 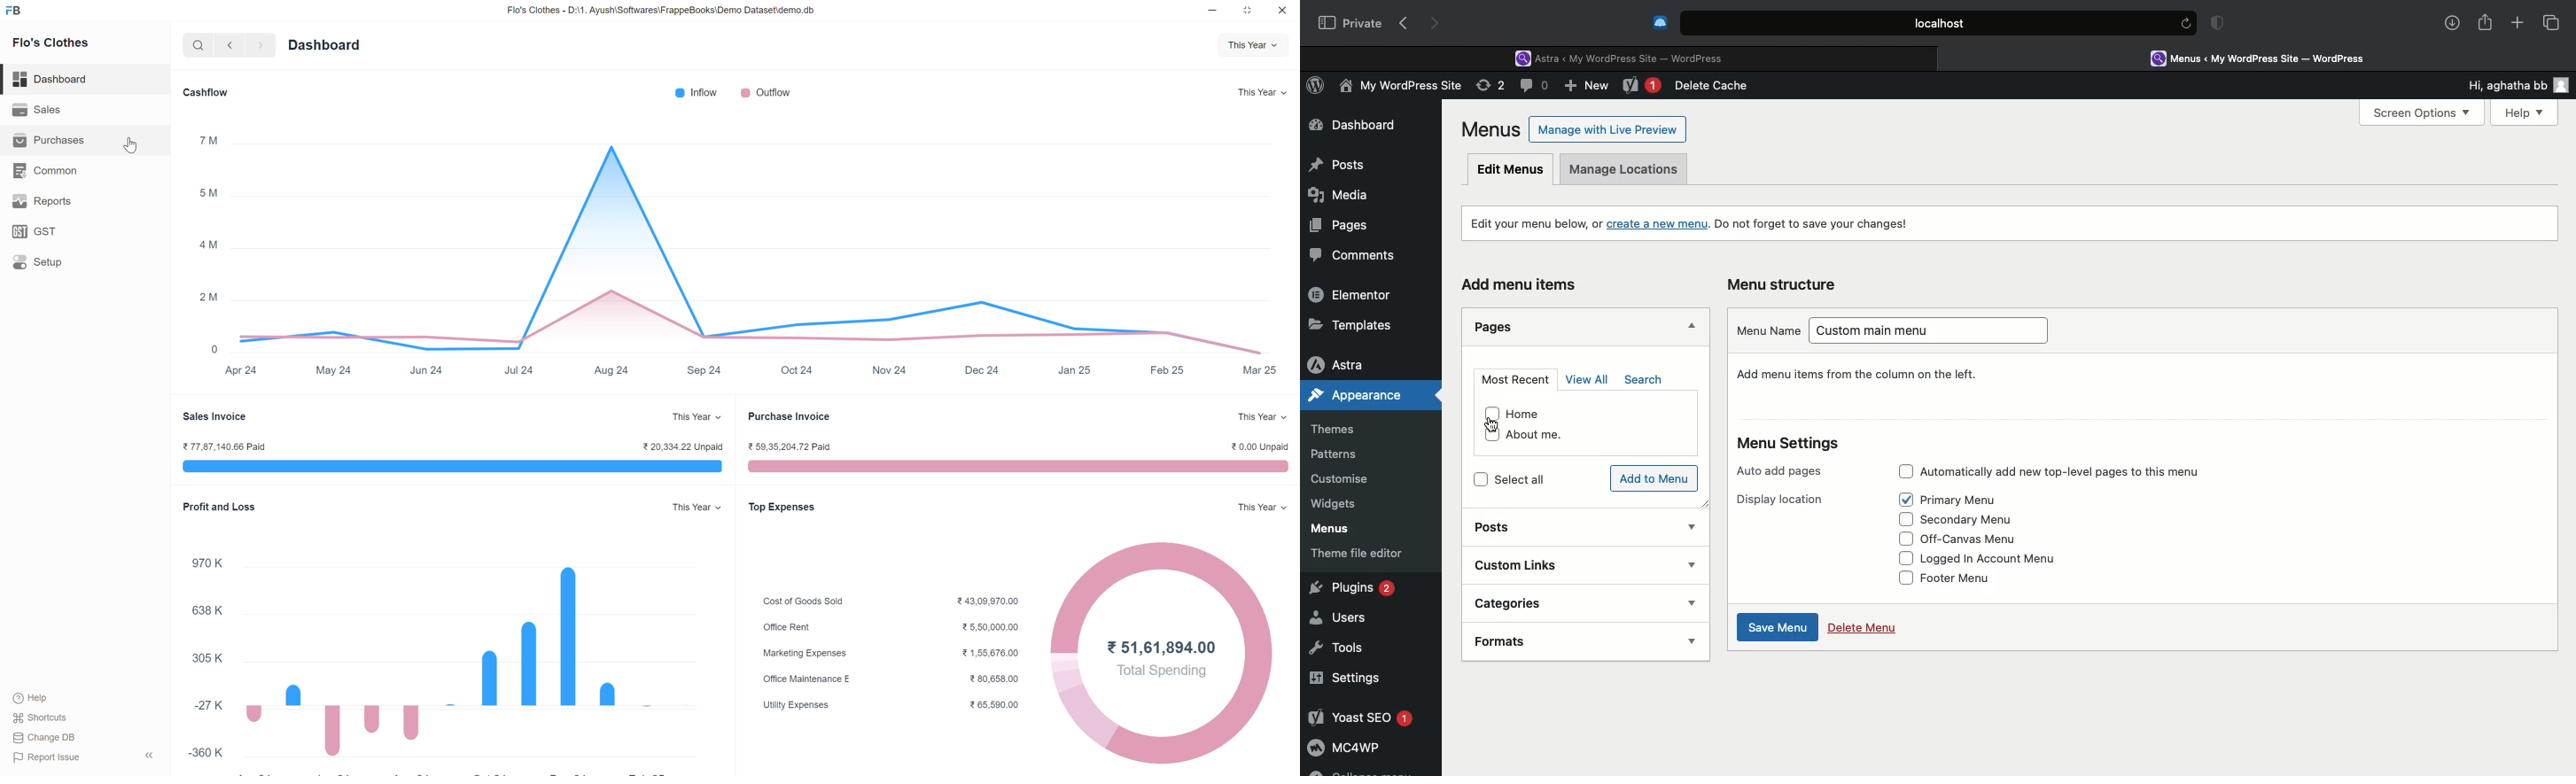 What do you see at coordinates (205, 660) in the screenshot?
I see `970K 638K 305K -27K -360K` at bounding box center [205, 660].